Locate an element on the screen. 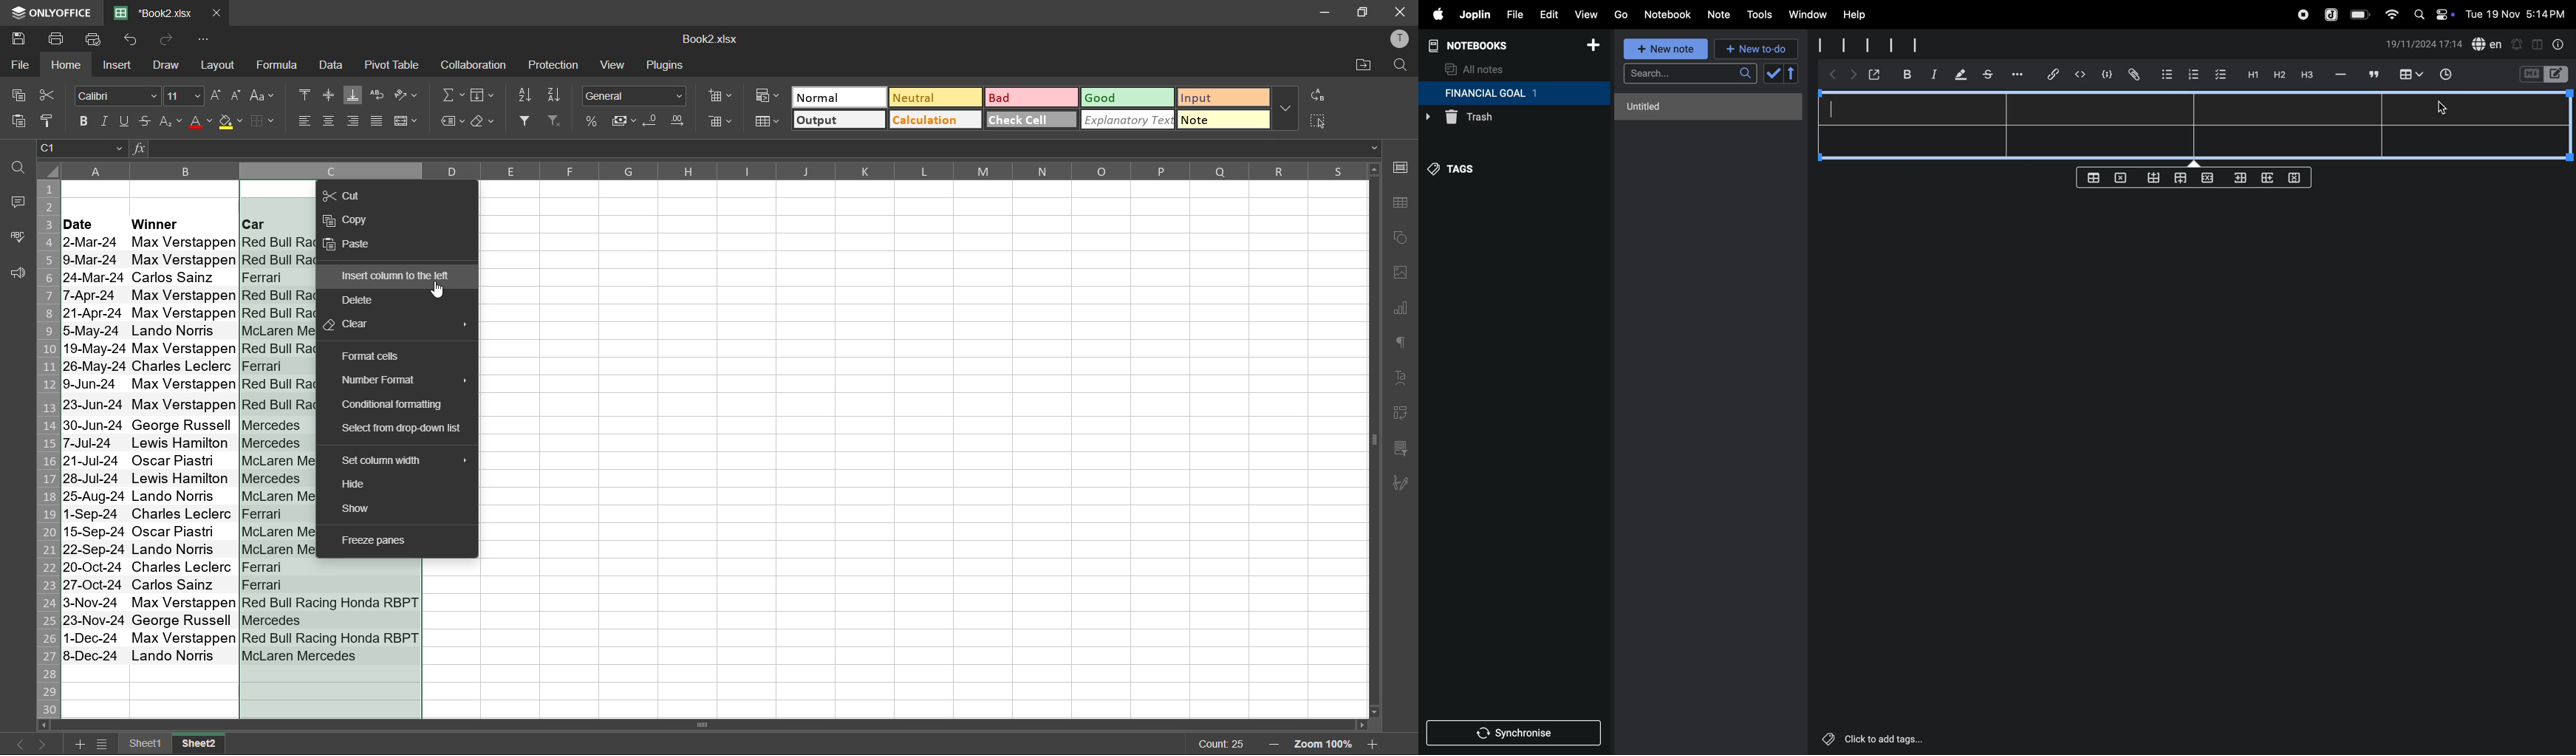 The image size is (2576, 756). reverse sort order is located at coordinates (1792, 73).